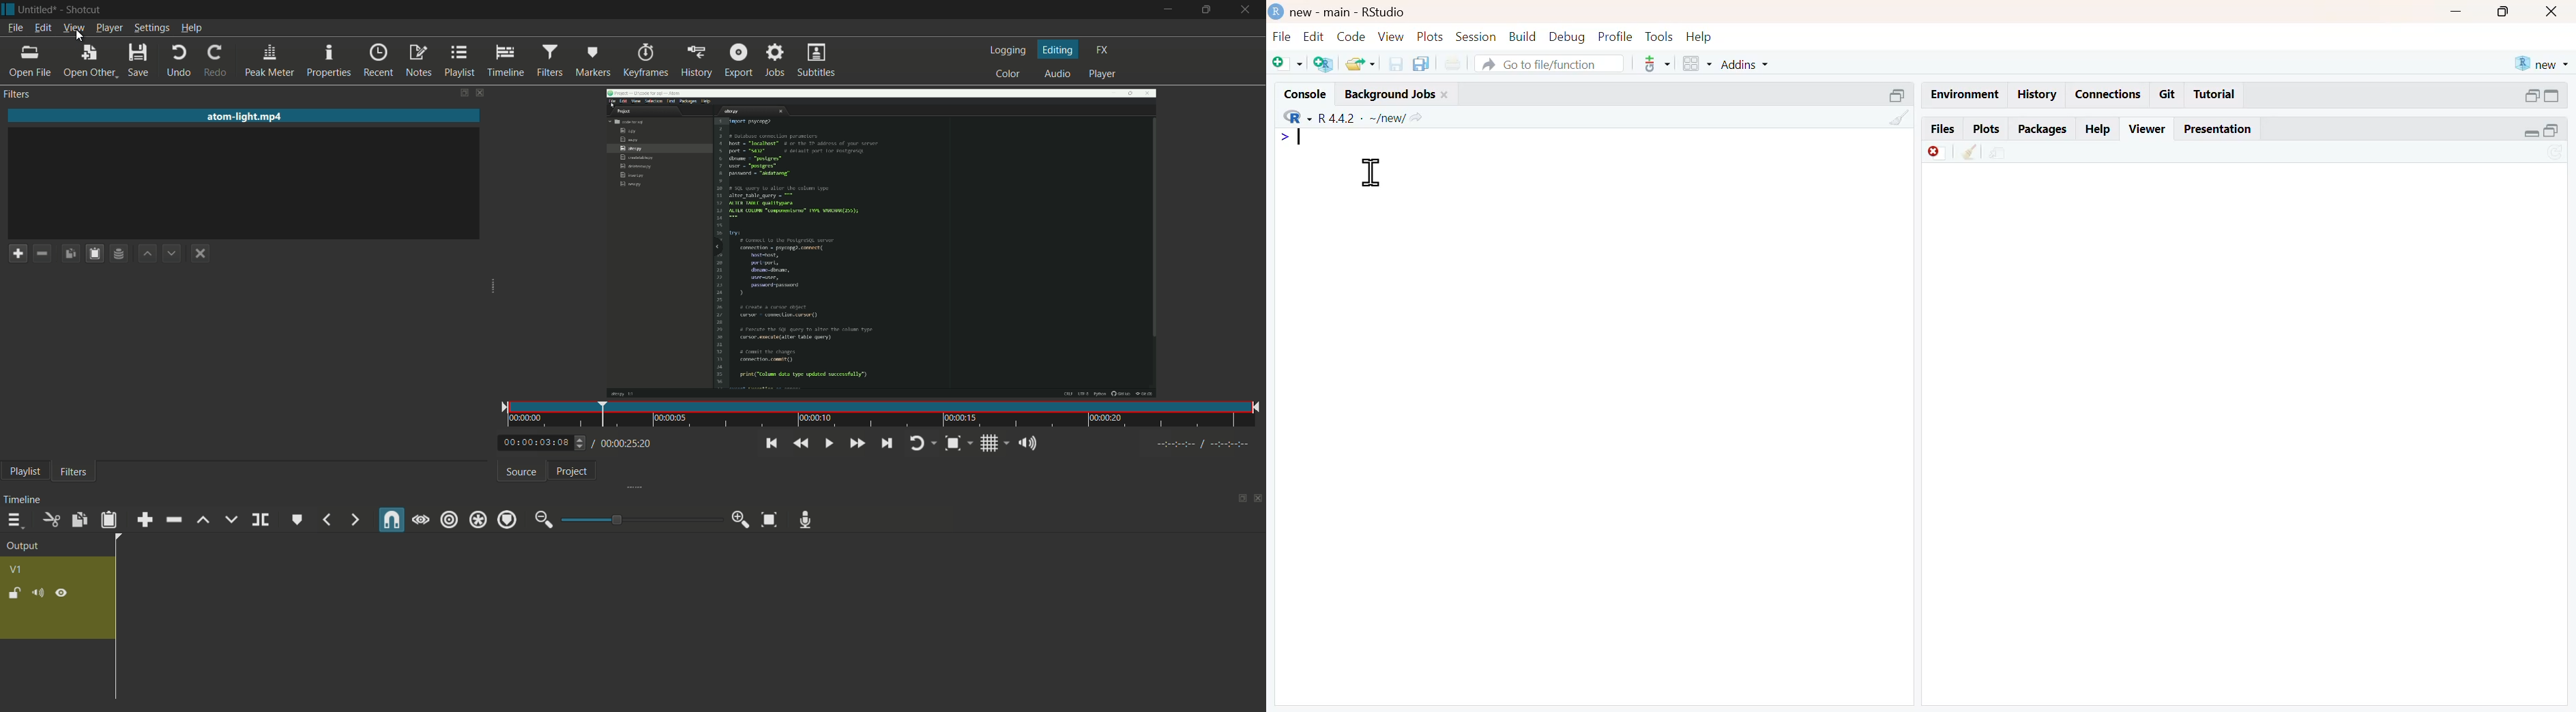  Describe the element at coordinates (1006, 74) in the screenshot. I see `color` at that location.